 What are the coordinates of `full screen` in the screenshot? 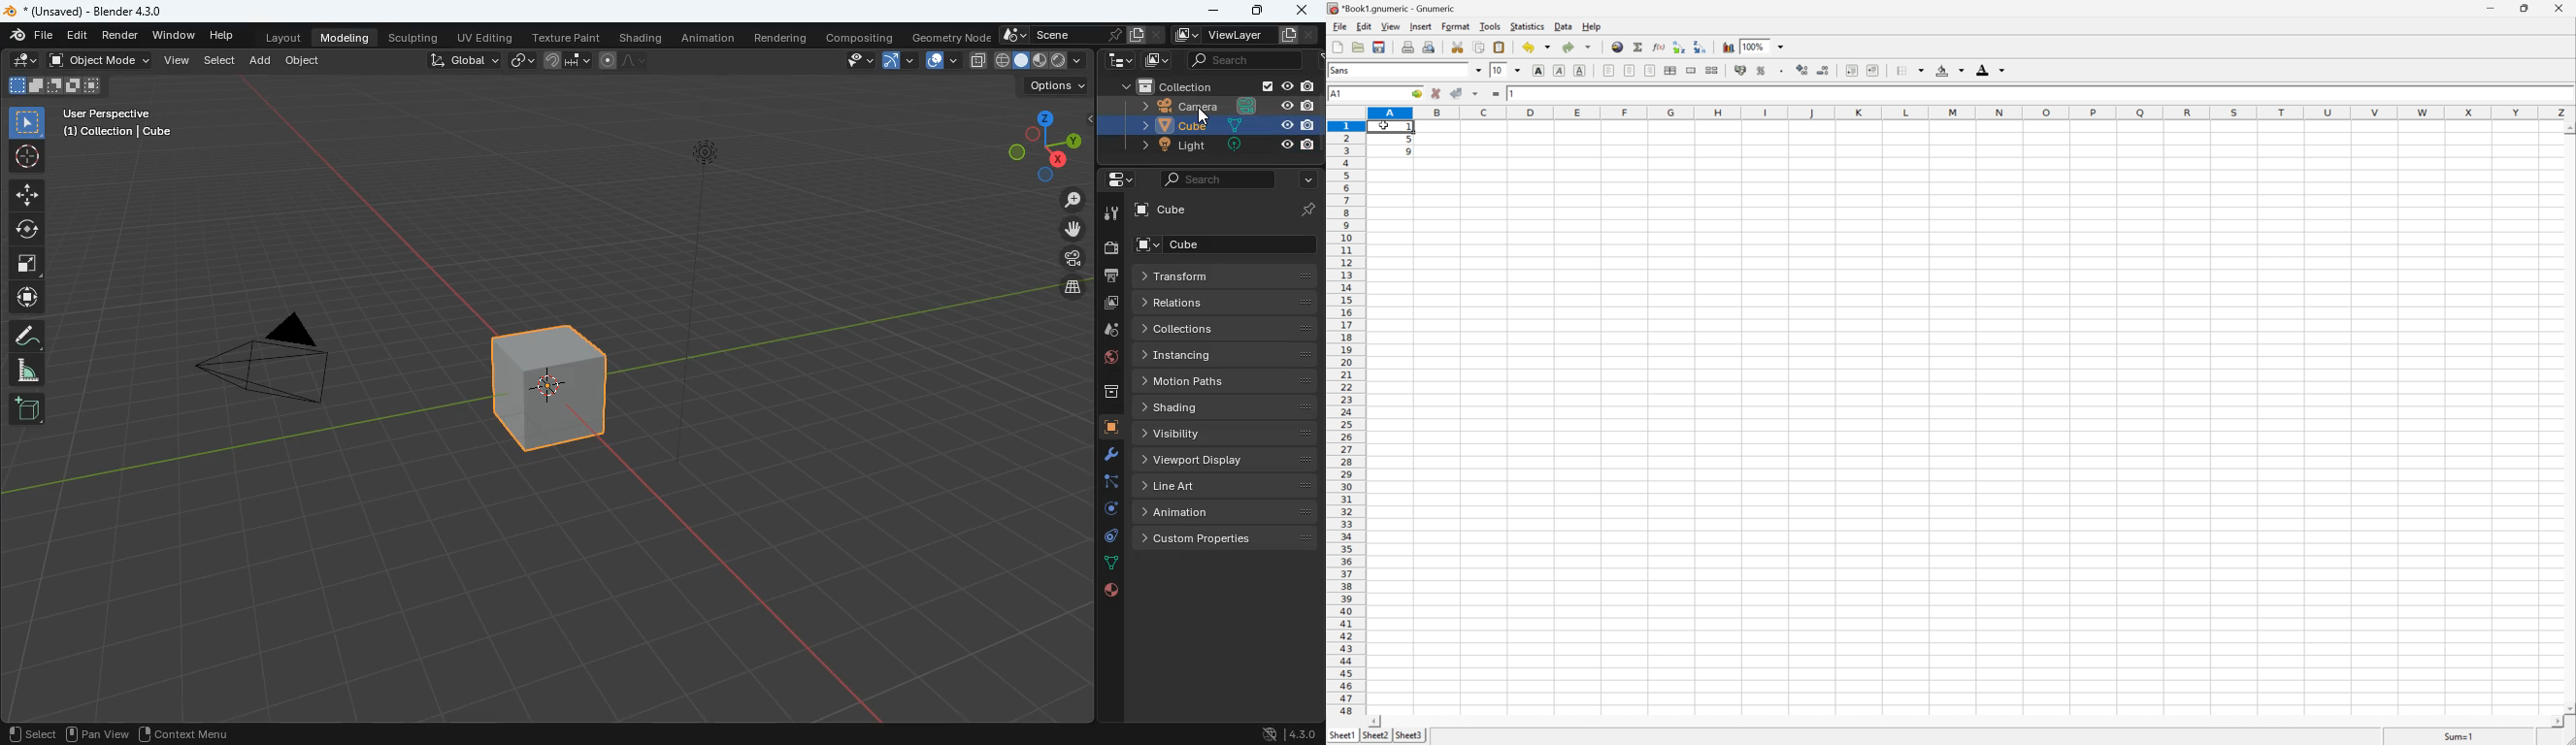 It's located at (29, 265).